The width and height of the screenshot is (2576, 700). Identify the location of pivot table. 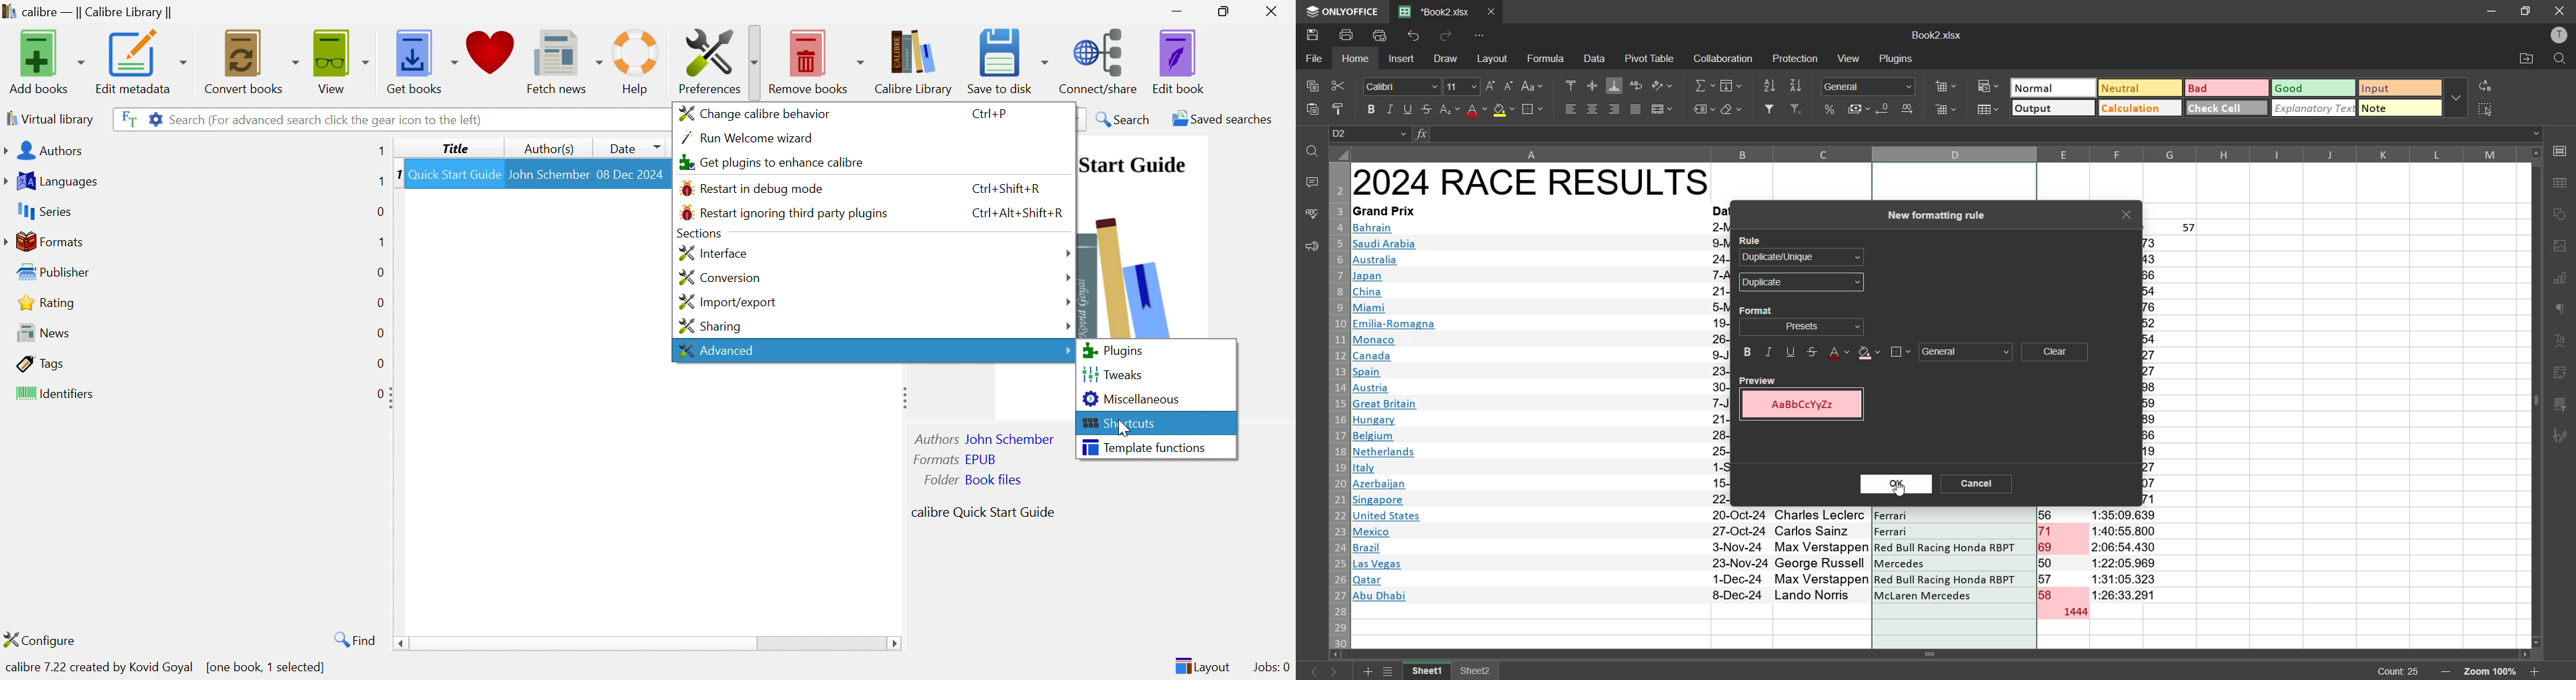
(2561, 375).